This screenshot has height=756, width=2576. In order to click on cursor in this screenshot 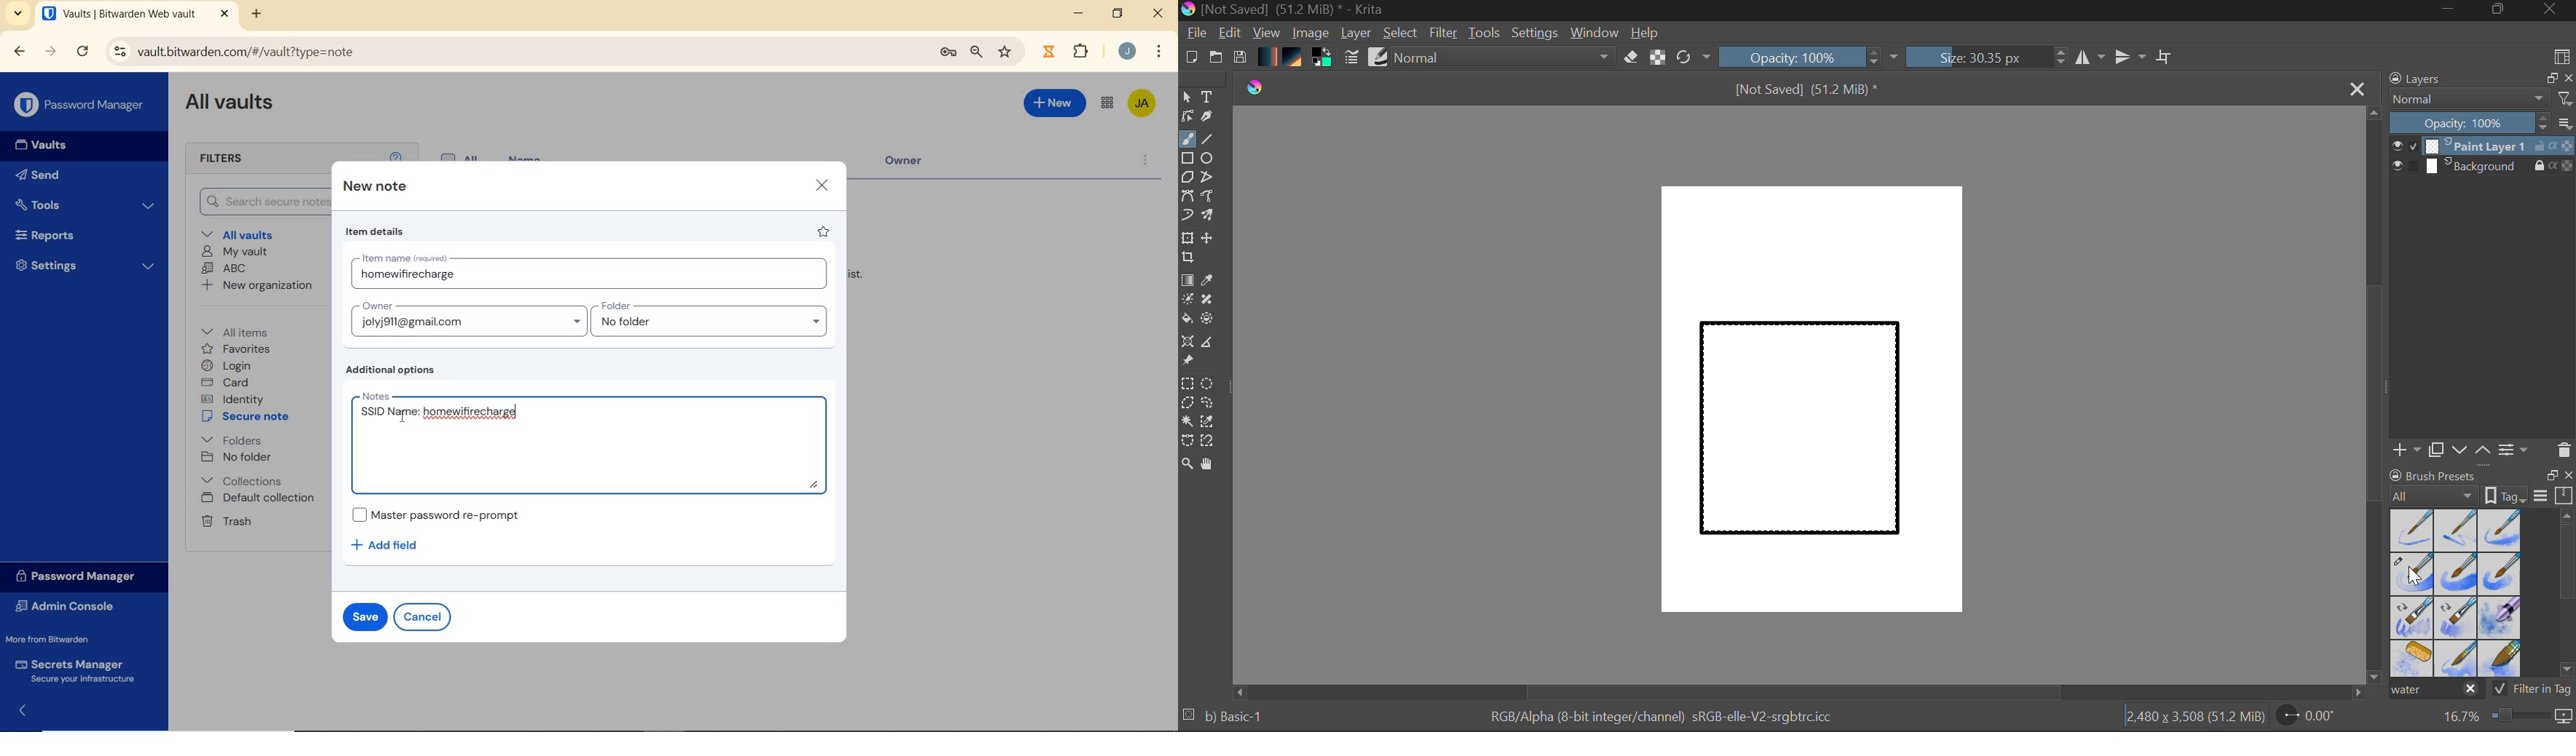, I will do `click(401, 419)`.